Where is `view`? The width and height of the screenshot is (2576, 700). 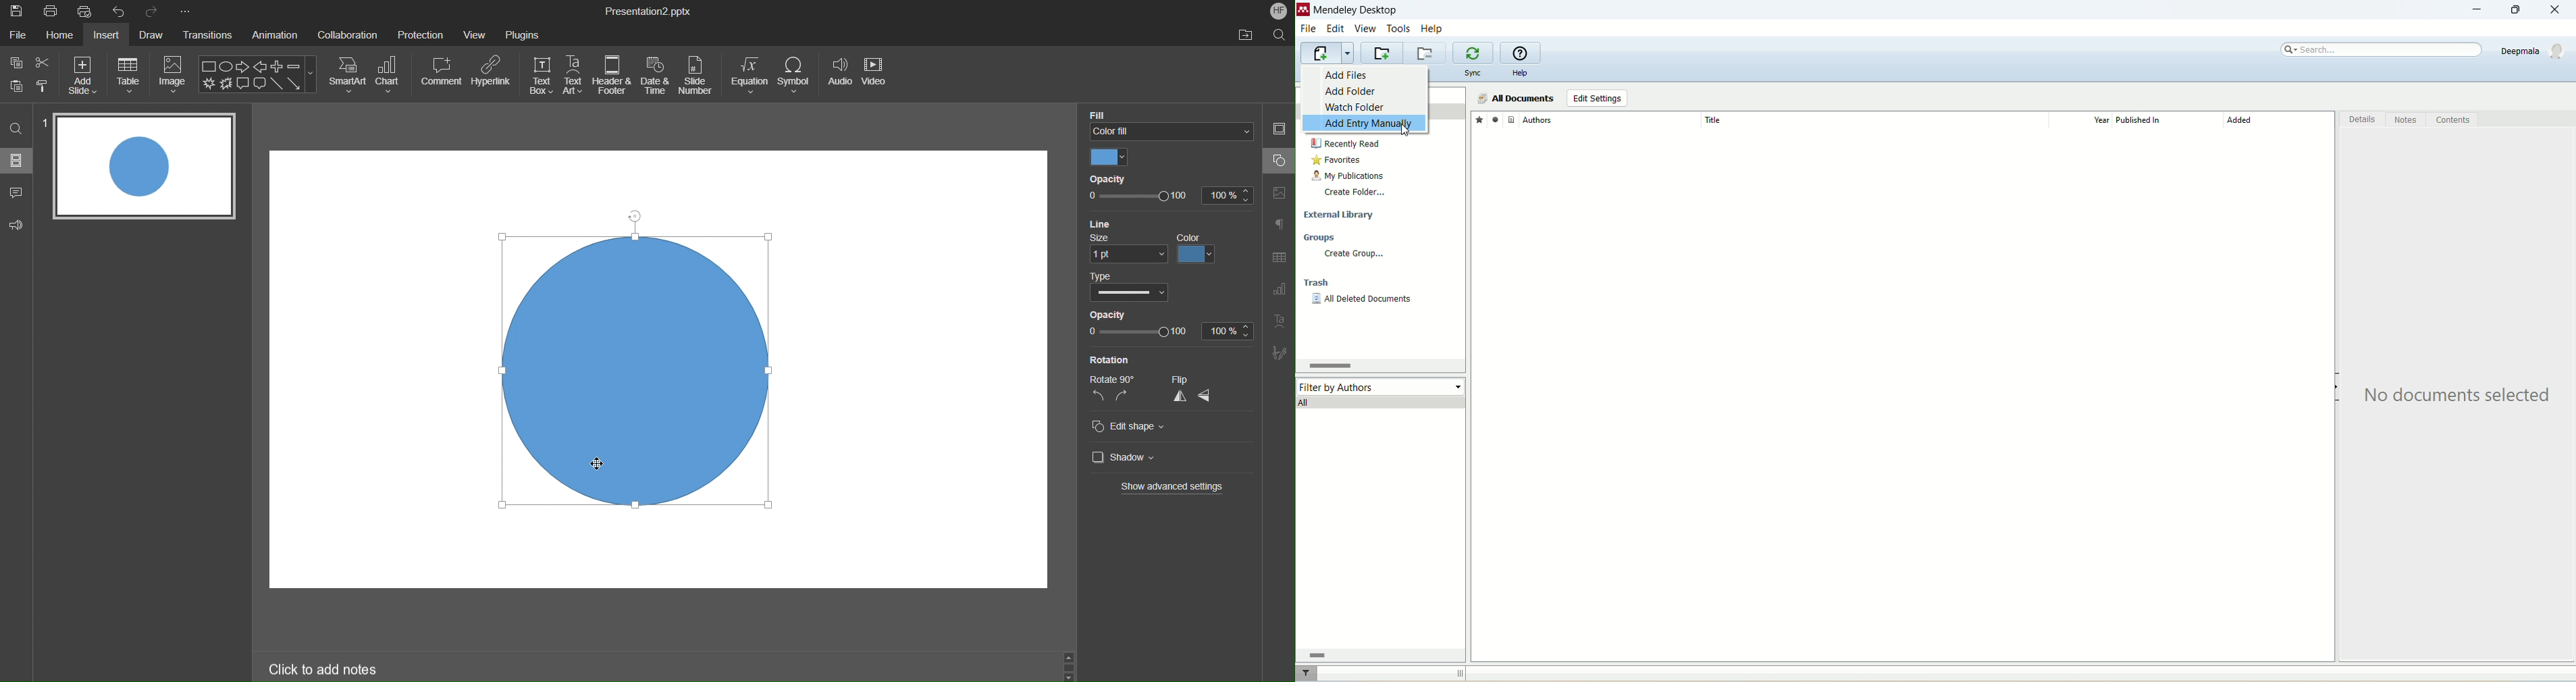 view is located at coordinates (1366, 29).